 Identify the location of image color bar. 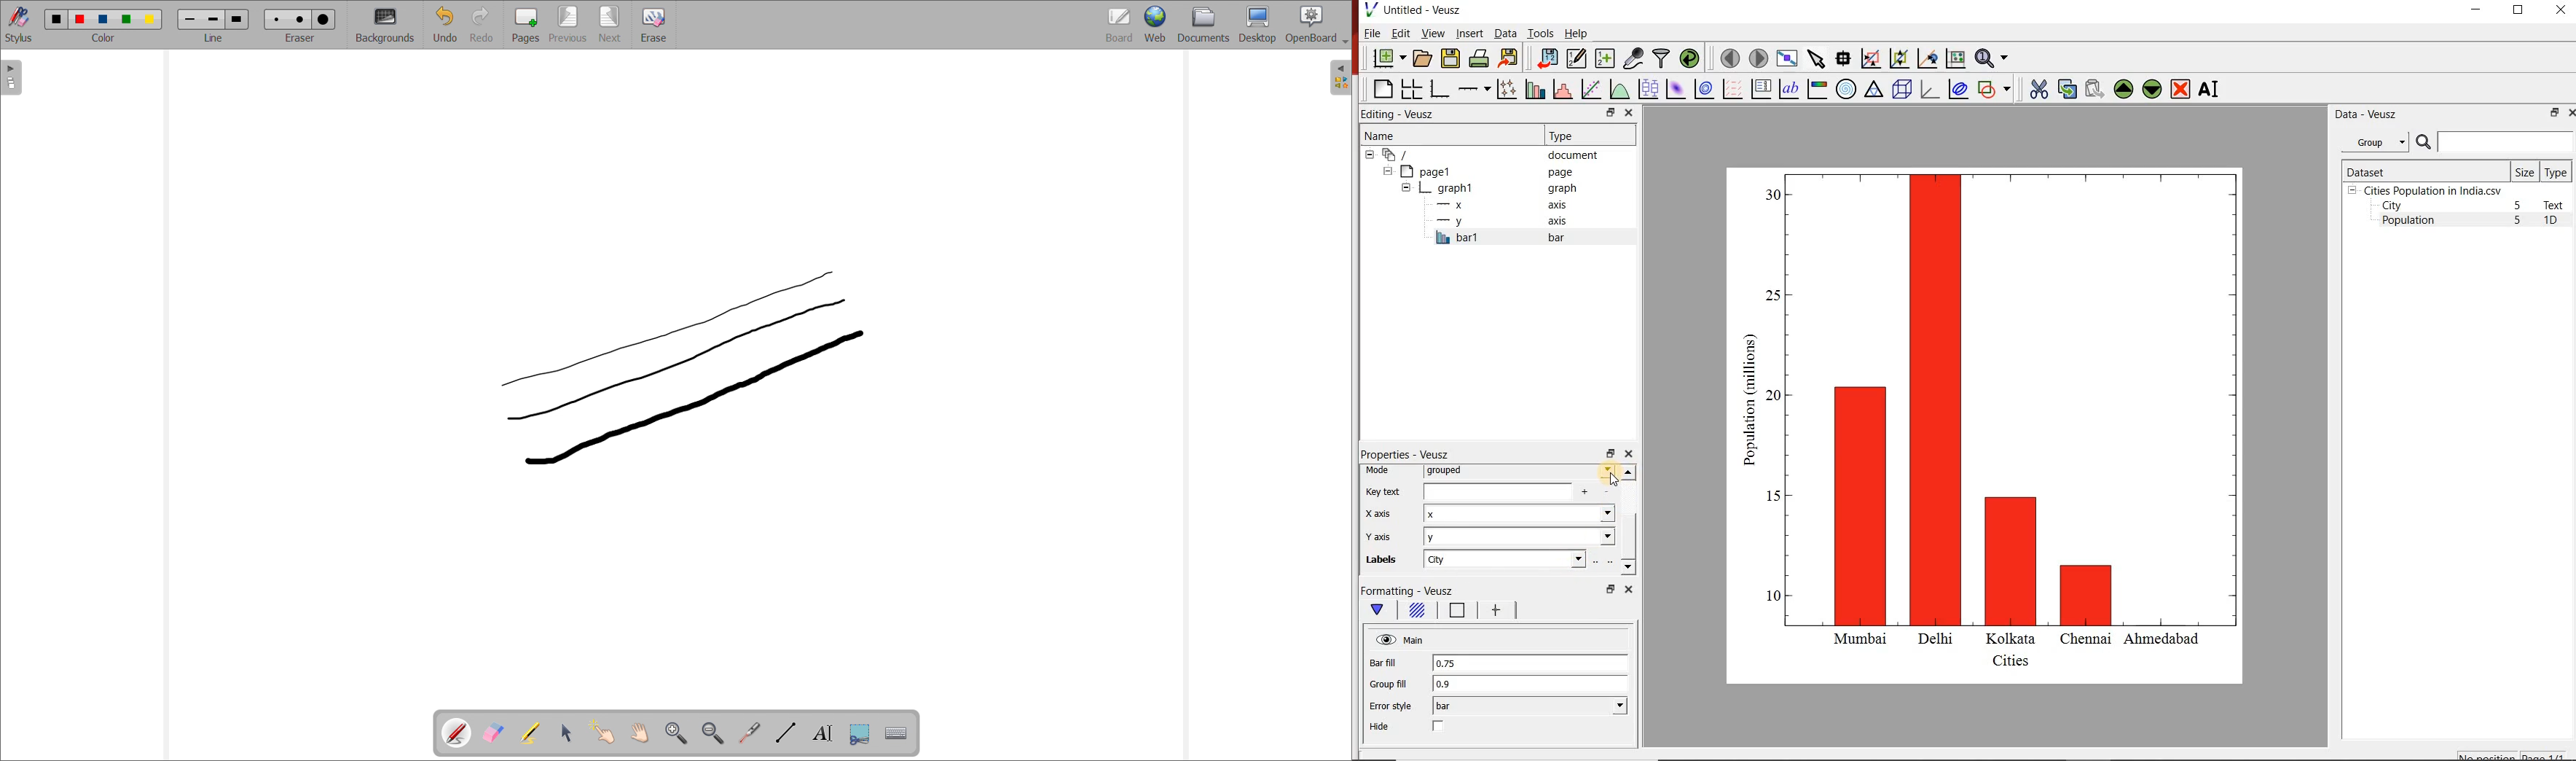
(1817, 89).